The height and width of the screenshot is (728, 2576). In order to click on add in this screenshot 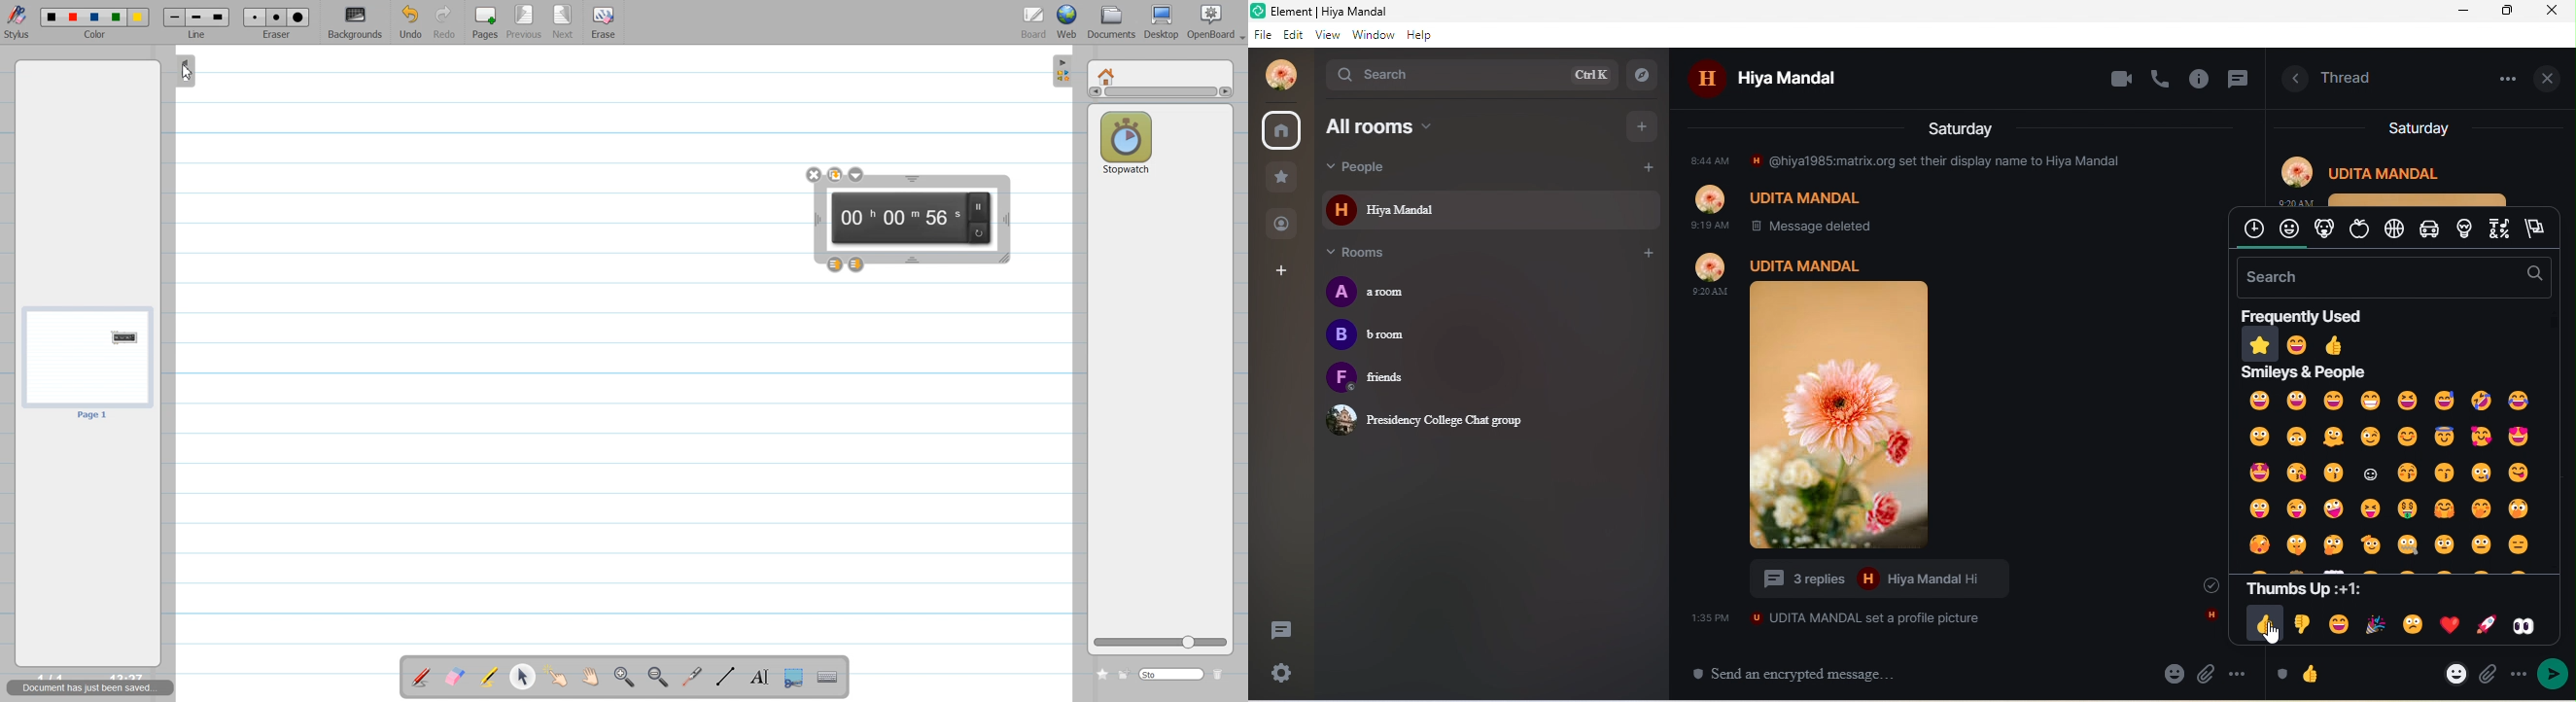, I will do `click(1645, 169)`.